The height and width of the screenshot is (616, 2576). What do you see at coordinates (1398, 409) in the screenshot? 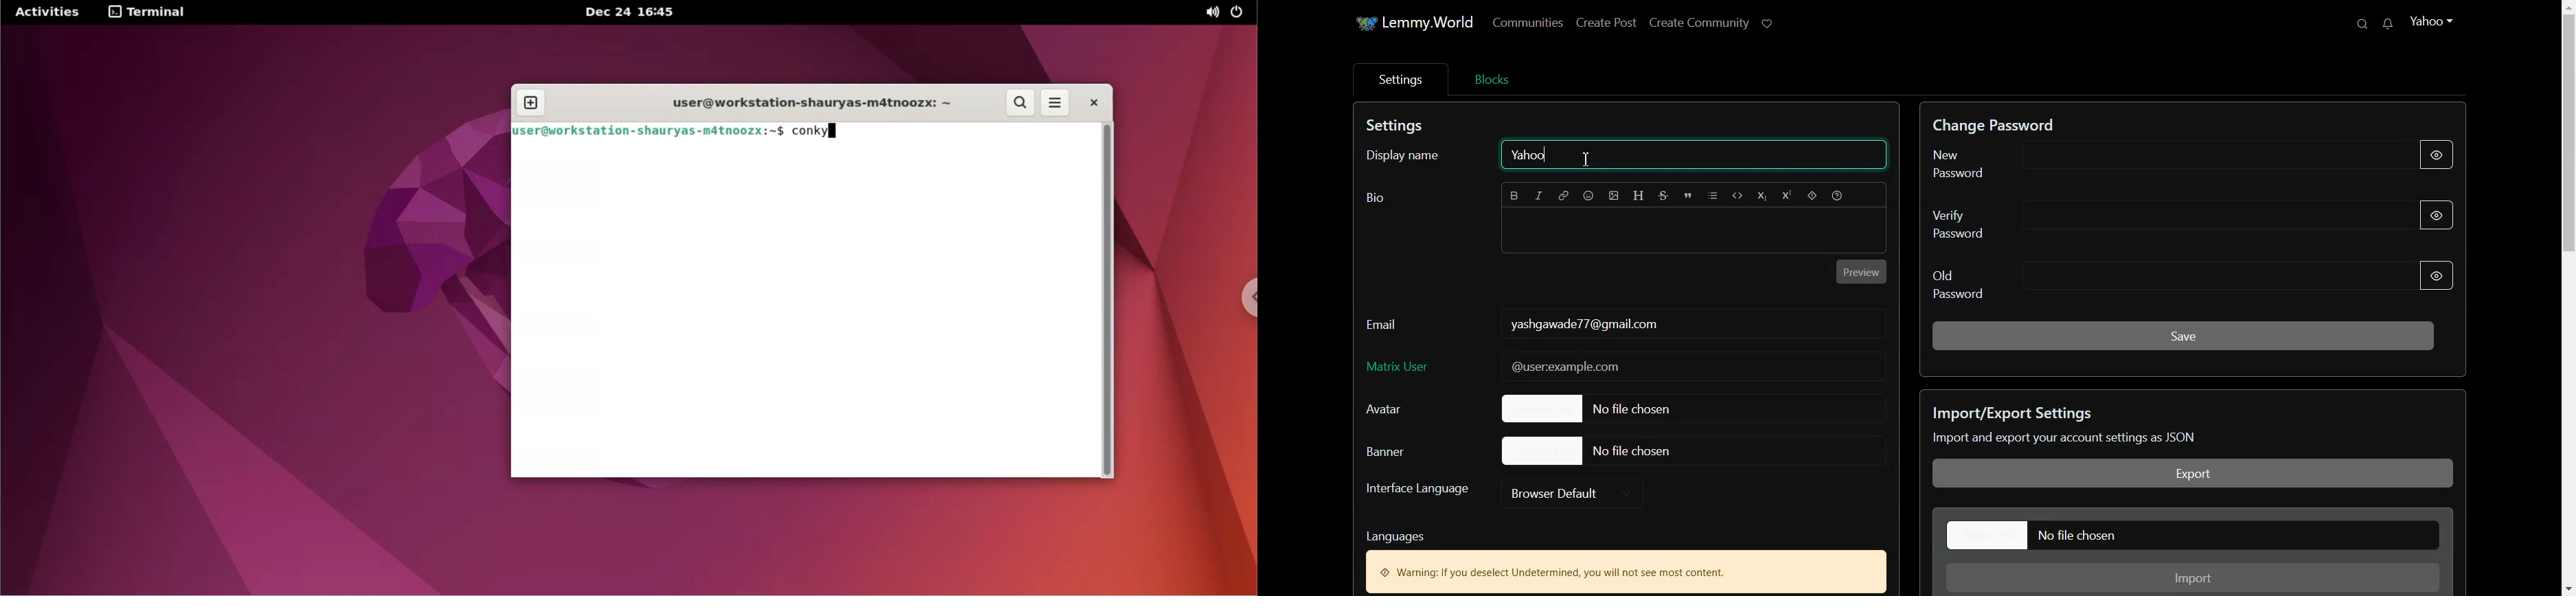
I see `Avatar` at bounding box center [1398, 409].